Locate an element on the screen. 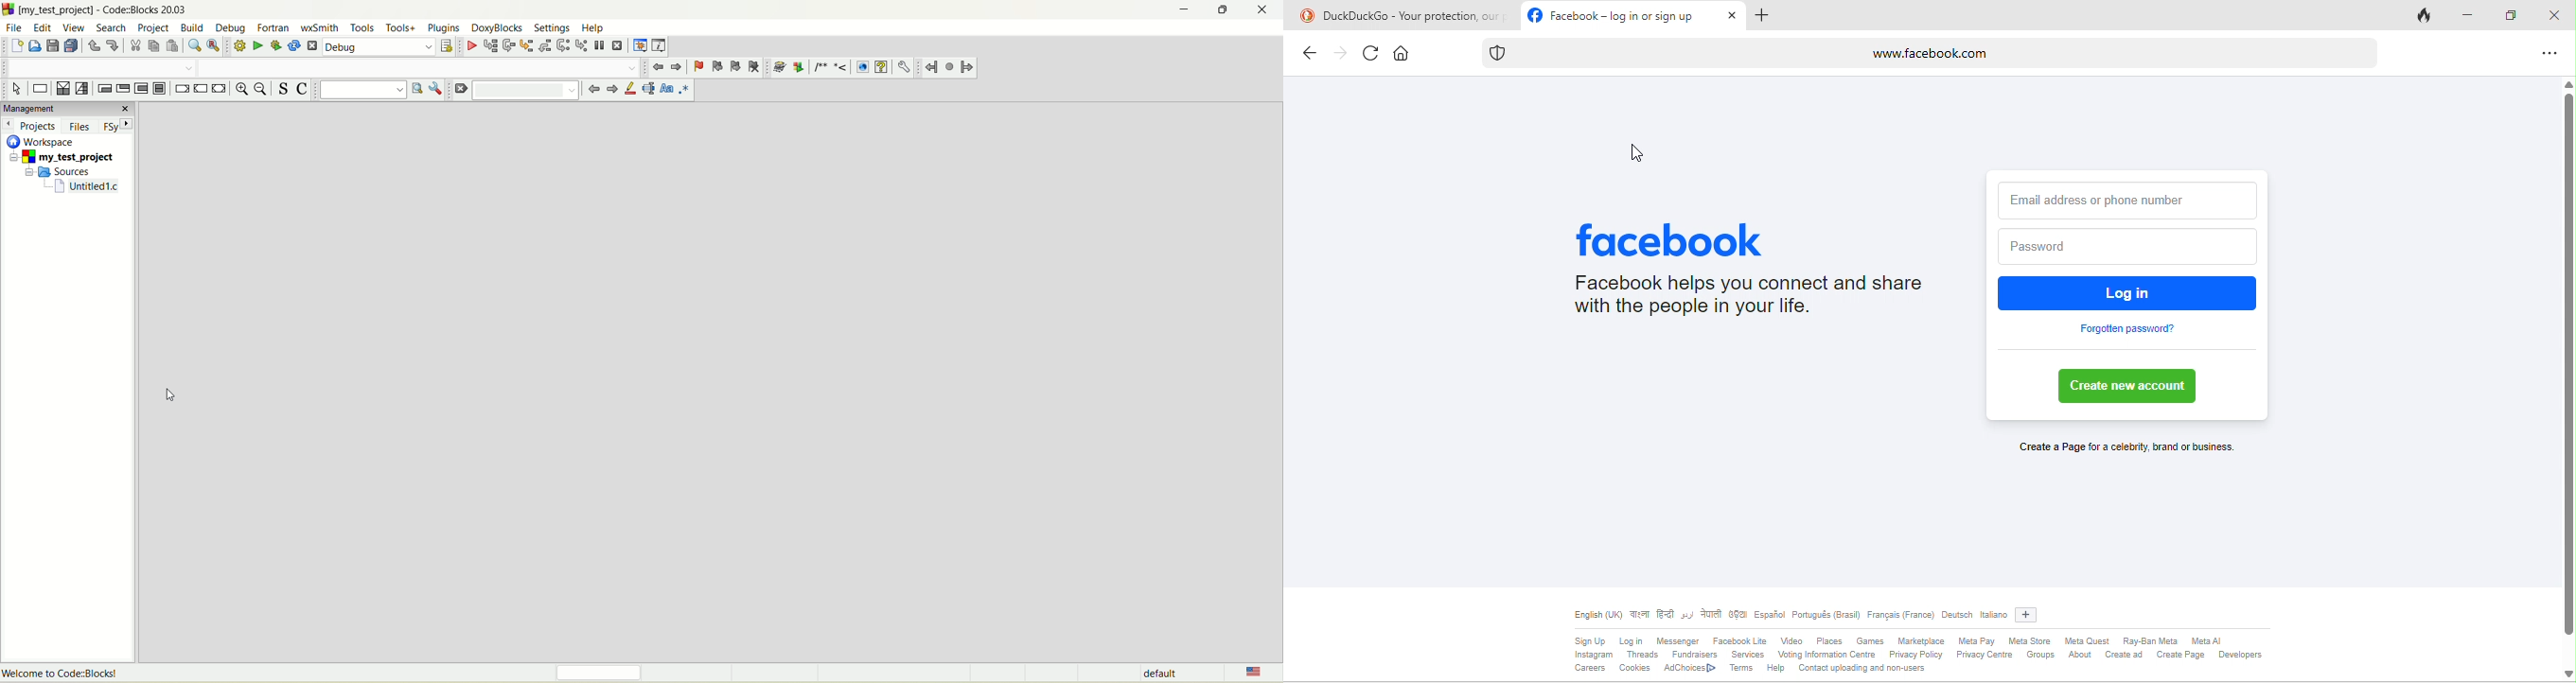  go back is located at coordinates (592, 90).